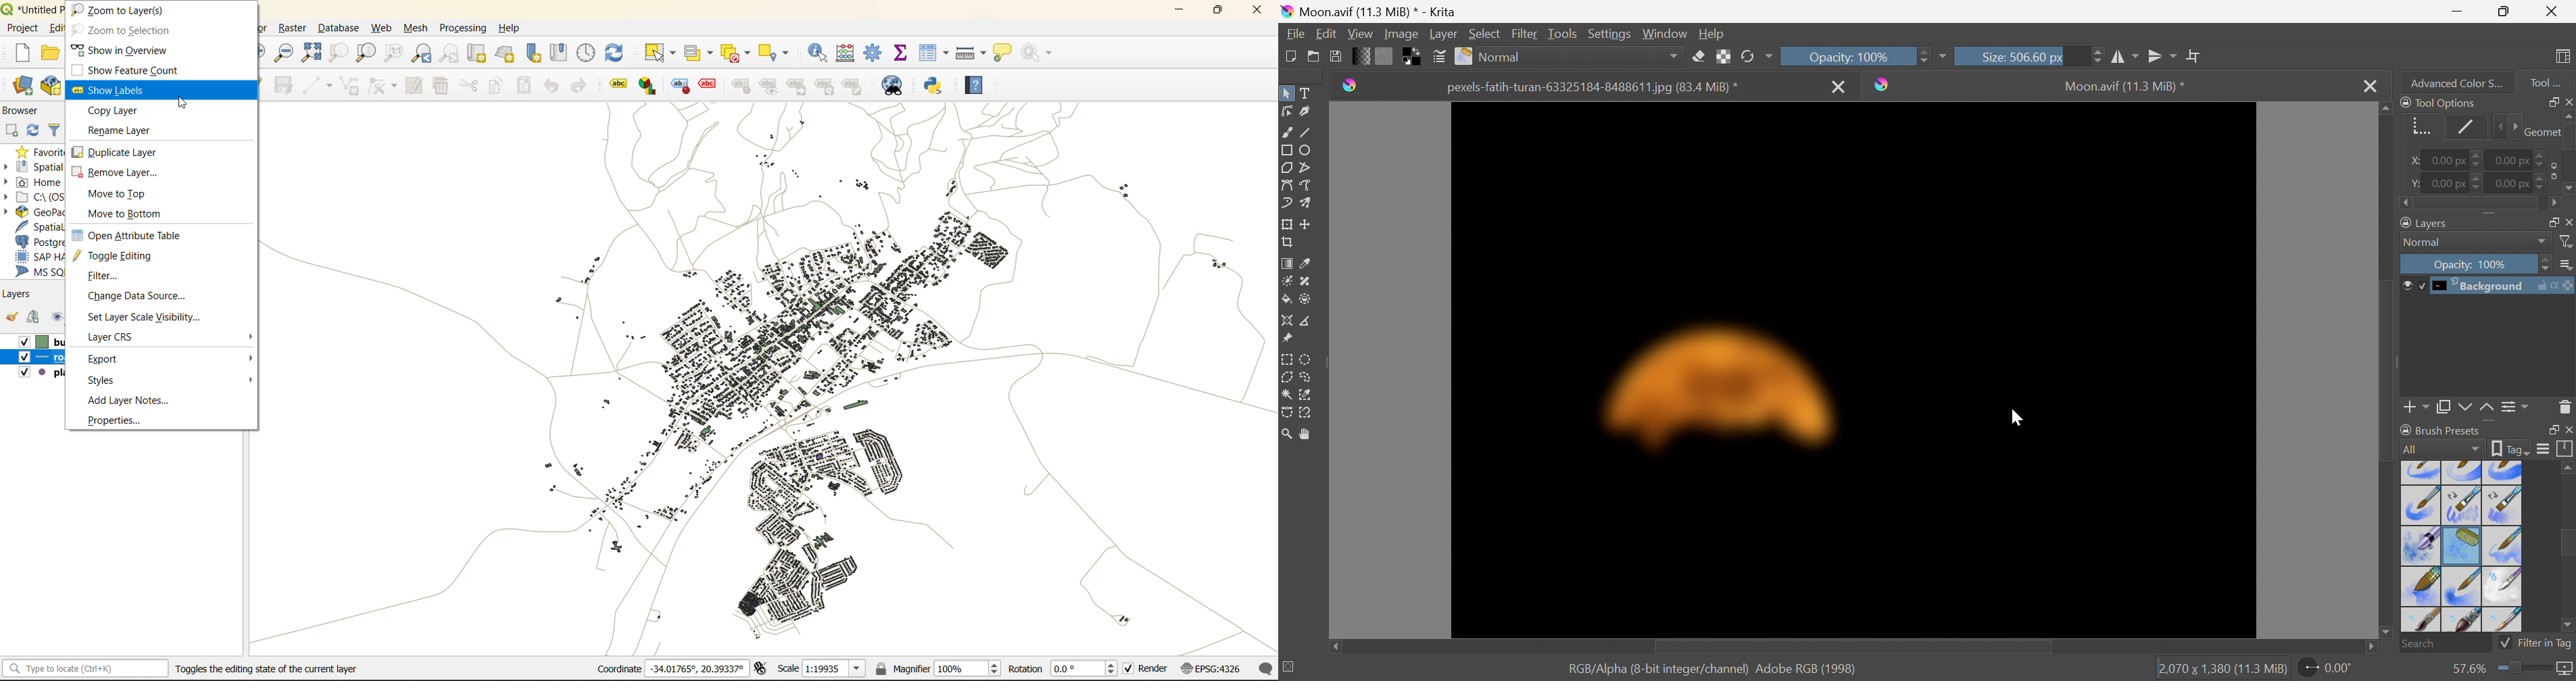 Image resolution: width=2576 pixels, height=700 pixels. Describe the element at coordinates (2462, 128) in the screenshot. I see `Stroke` at that location.